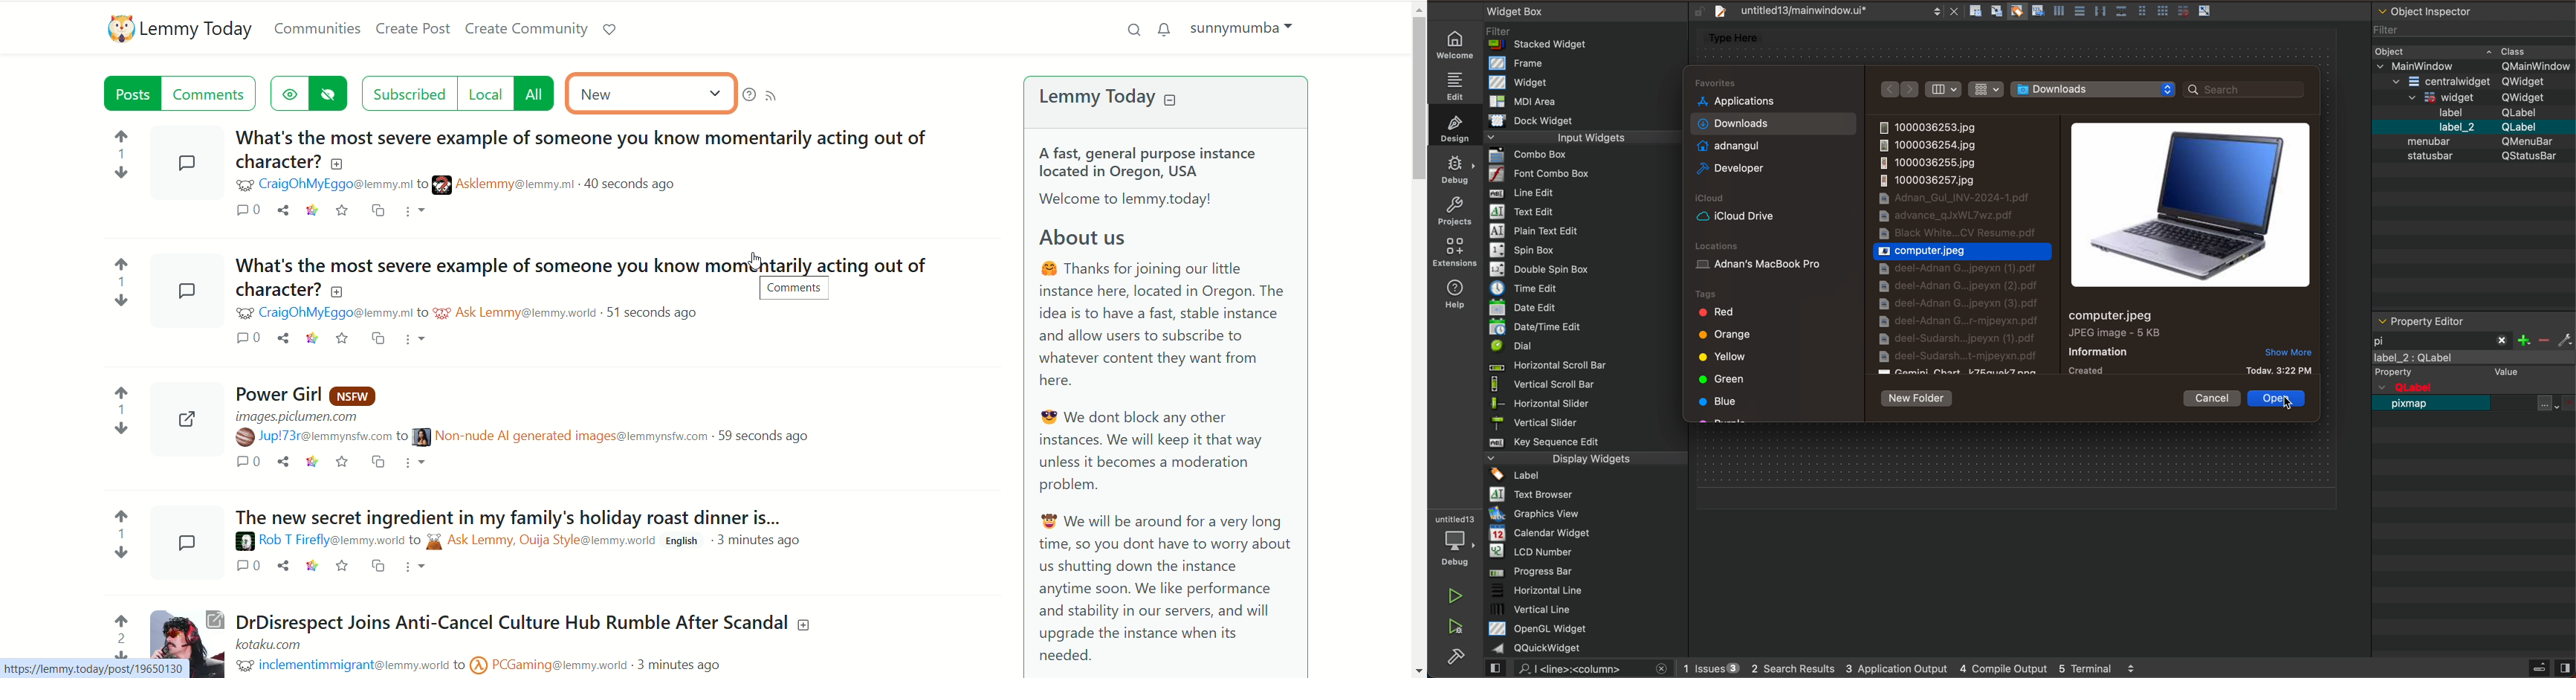 The width and height of the screenshot is (2576, 700). Describe the element at coordinates (2277, 399) in the screenshot. I see `open file` at that location.